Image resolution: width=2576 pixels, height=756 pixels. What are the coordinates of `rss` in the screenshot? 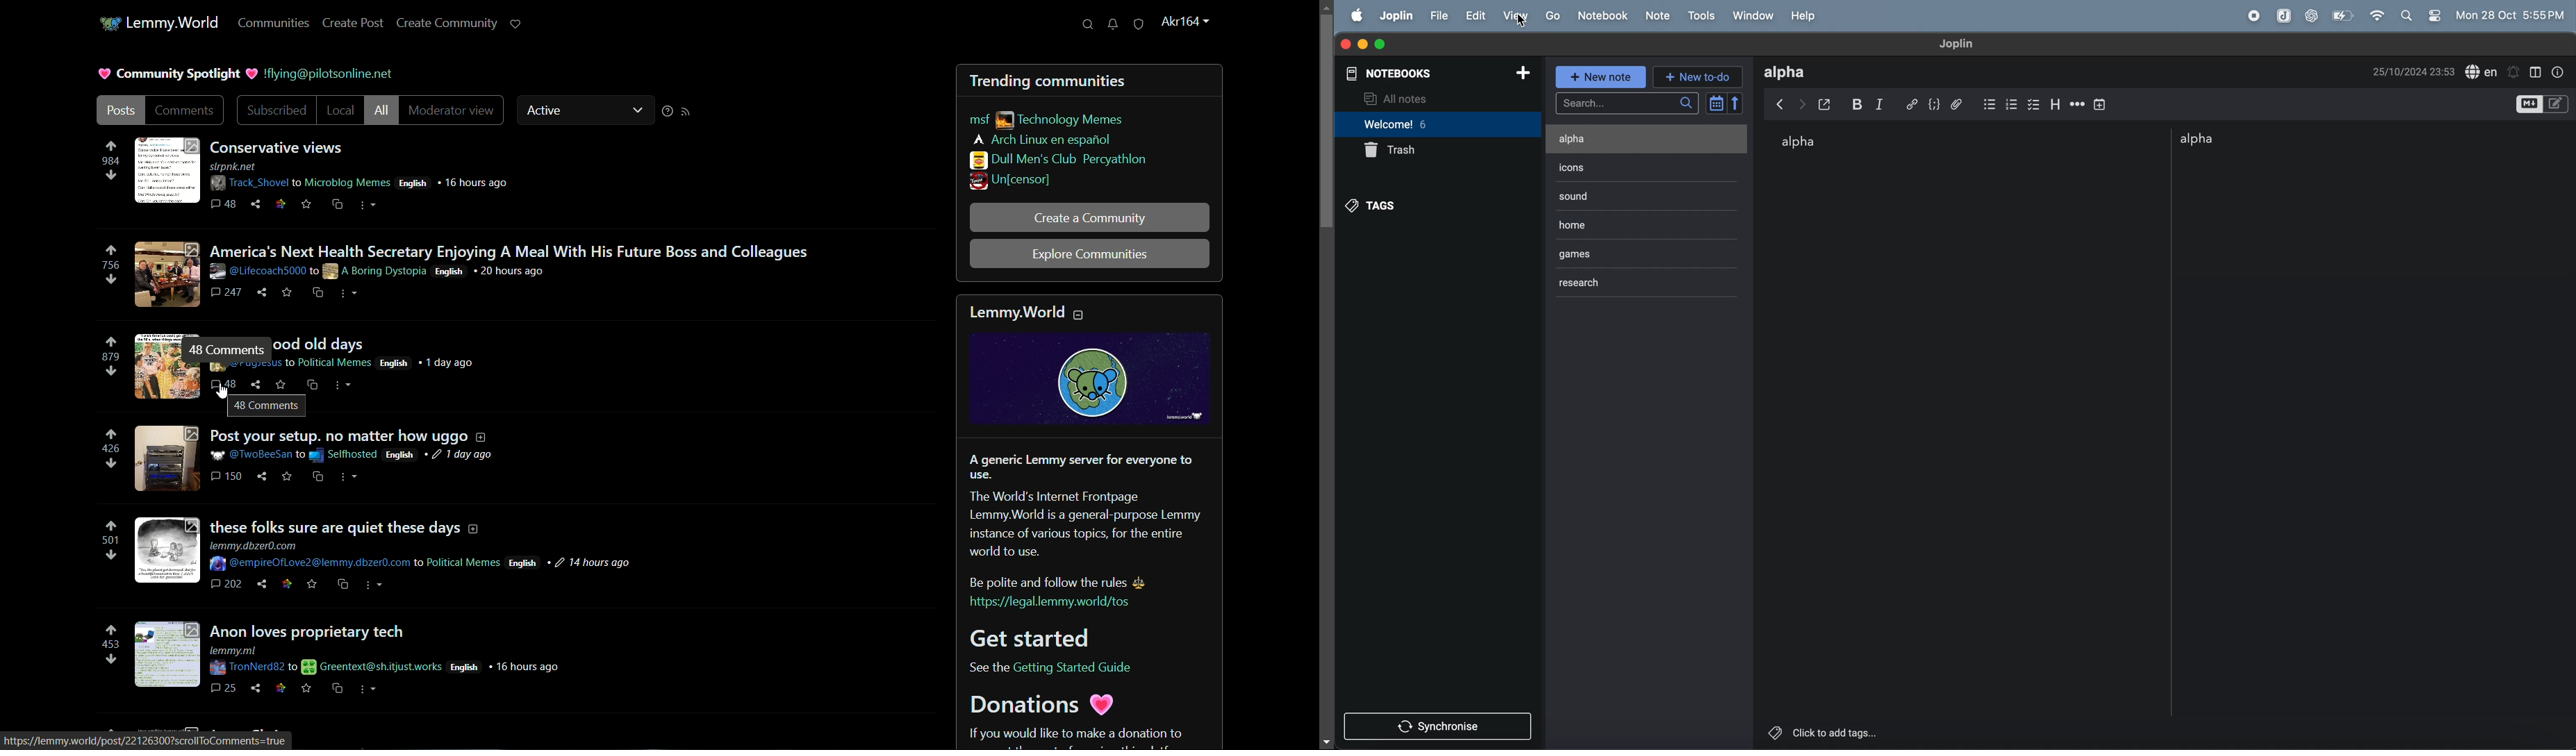 It's located at (686, 112).